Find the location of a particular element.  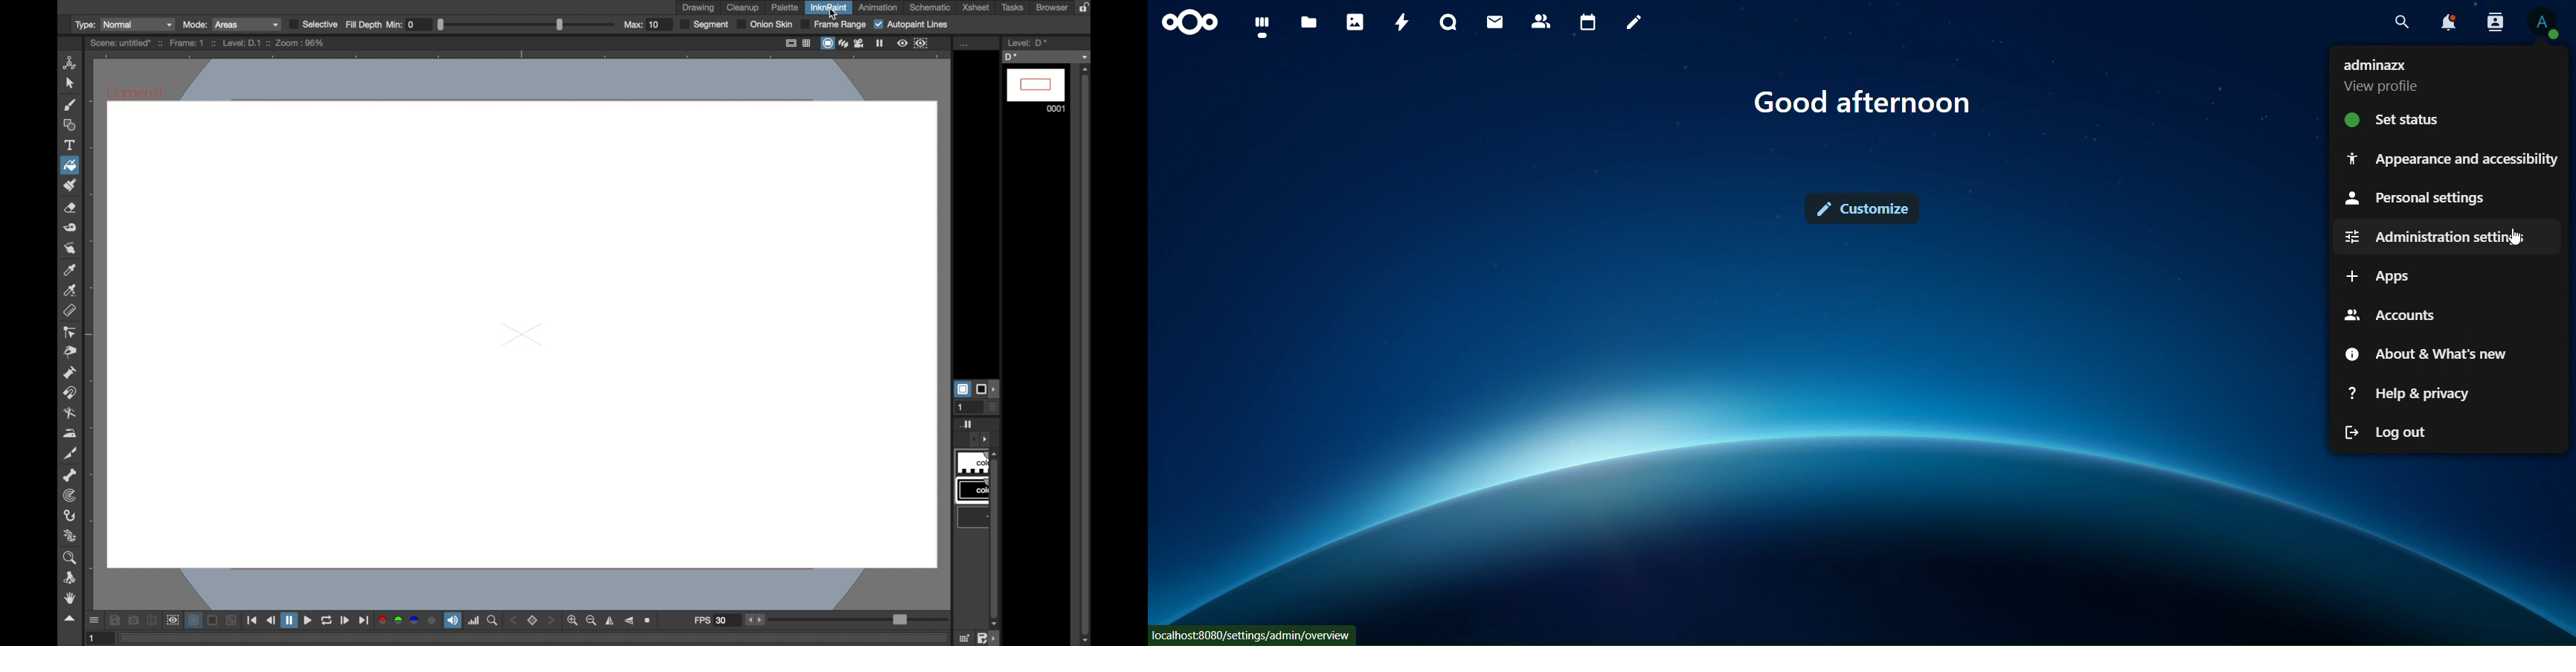

control point editor tool is located at coordinates (69, 332).